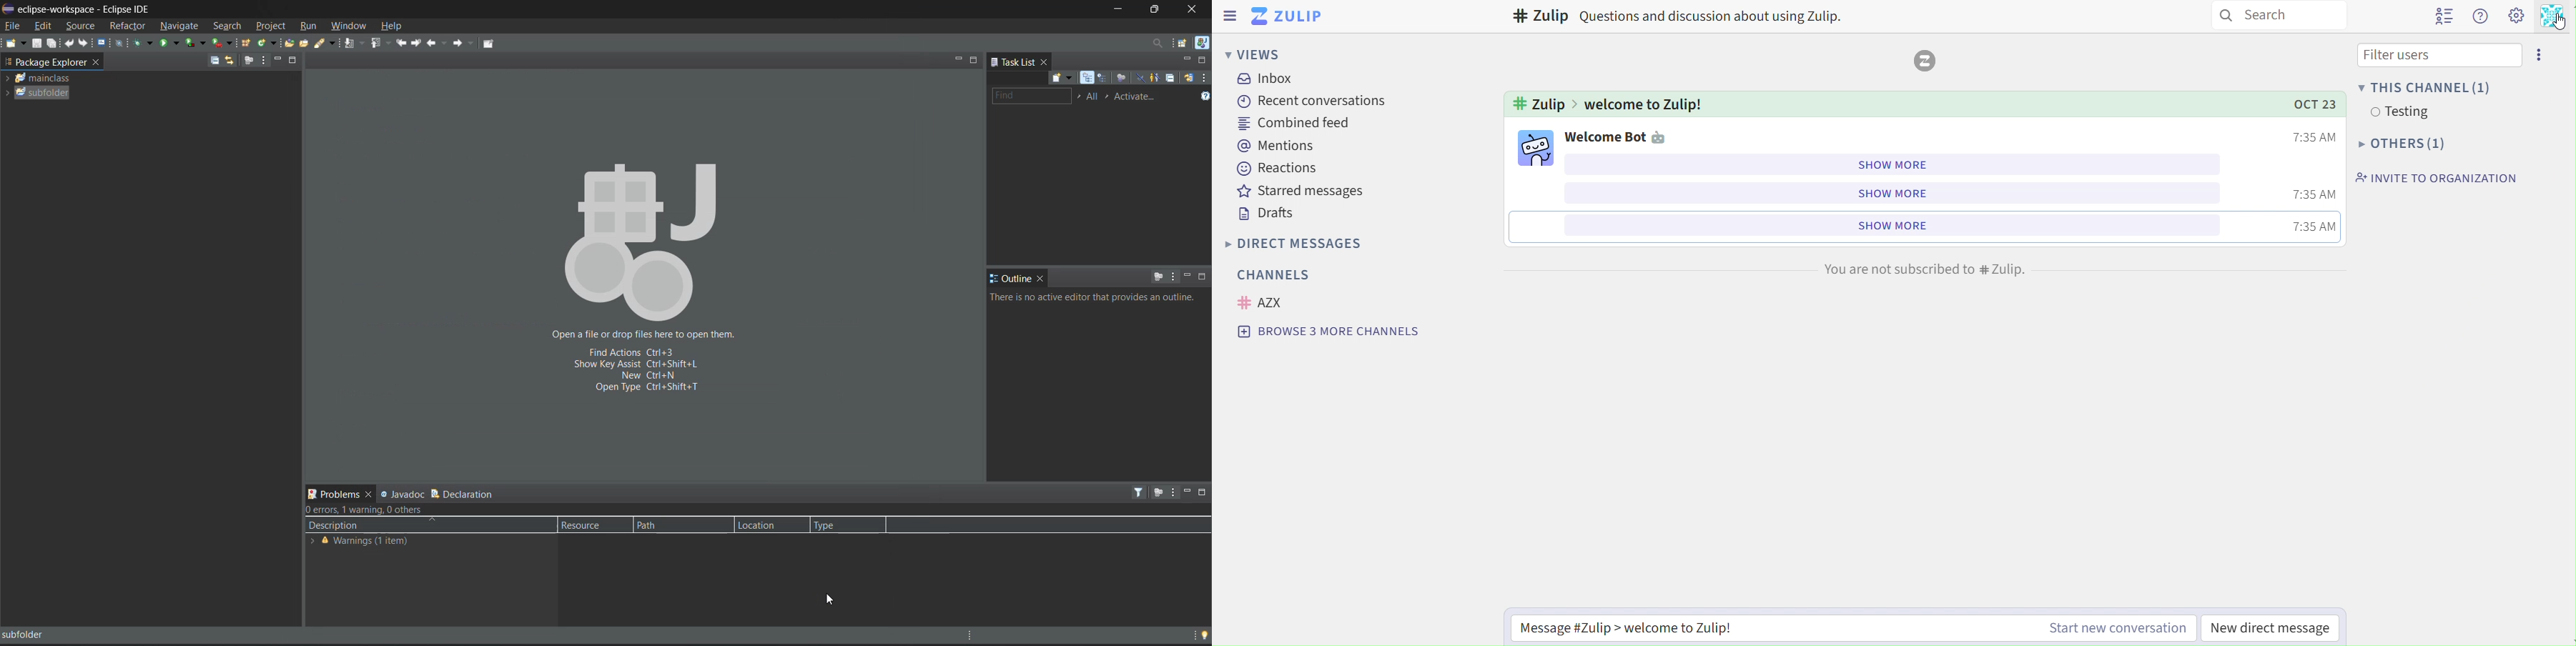  I want to click on browse 3 more channels, so click(1329, 332).